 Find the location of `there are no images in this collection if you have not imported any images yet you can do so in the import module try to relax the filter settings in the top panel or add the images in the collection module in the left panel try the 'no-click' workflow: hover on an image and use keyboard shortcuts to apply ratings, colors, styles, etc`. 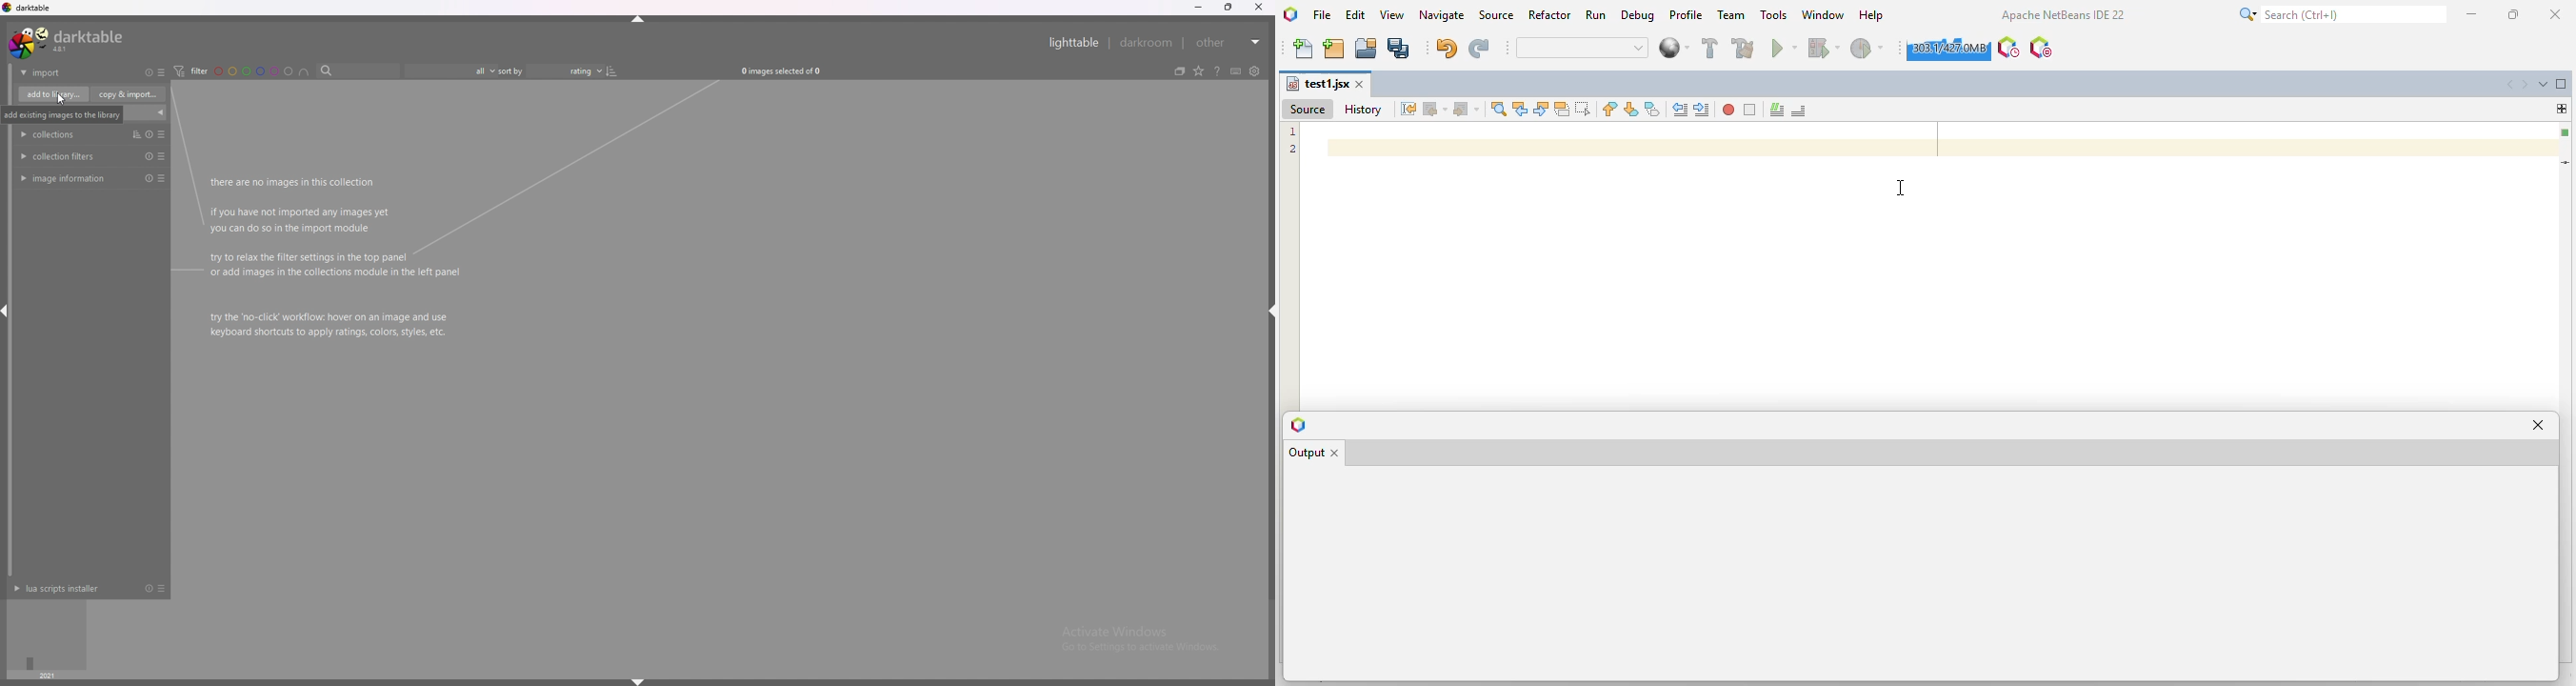

there are no images in this collection if you have not imported any images yet you can do so in the import module try to relax the filter settings in the top panel or add the images in the collection module in the left panel try the 'no-click' workflow: hover on an image and use keyboard shortcuts to apply ratings, colors, styles, etc is located at coordinates (340, 258).